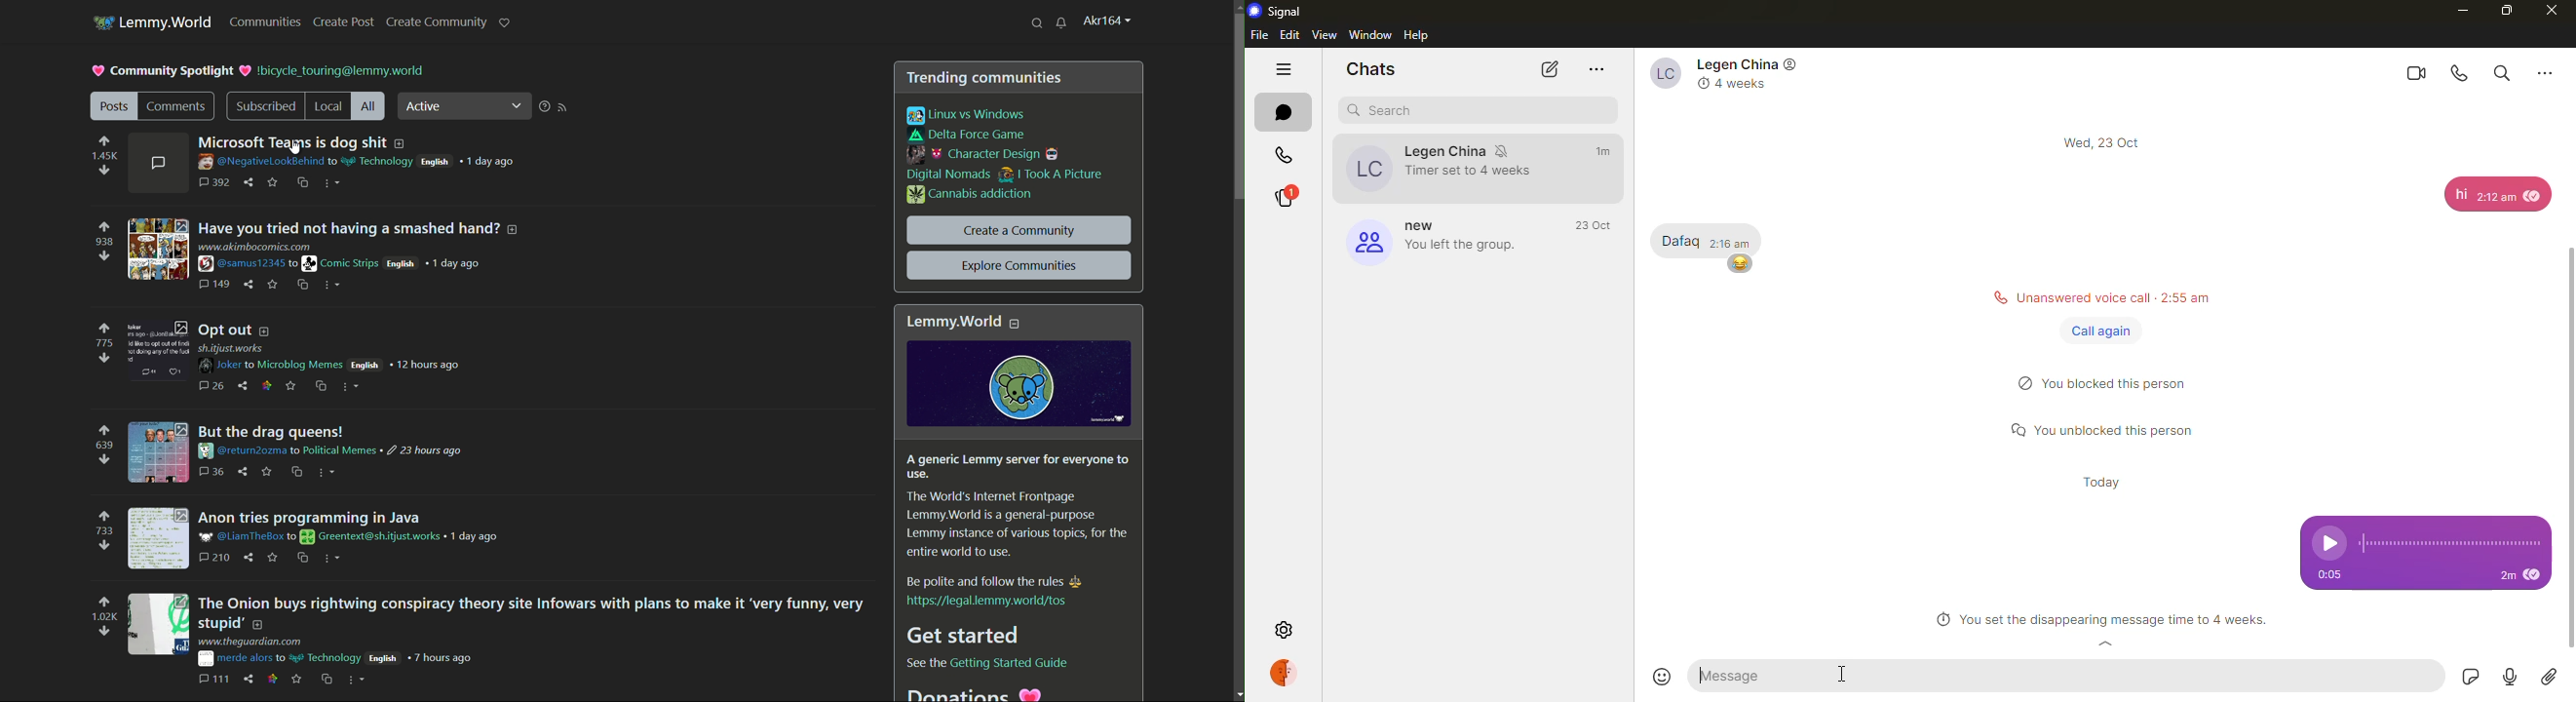 Image resolution: width=2576 pixels, height=728 pixels. What do you see at coordinates (264, 107) in the screenshot?
I see `subscribed` at bounding box center [264, 107].